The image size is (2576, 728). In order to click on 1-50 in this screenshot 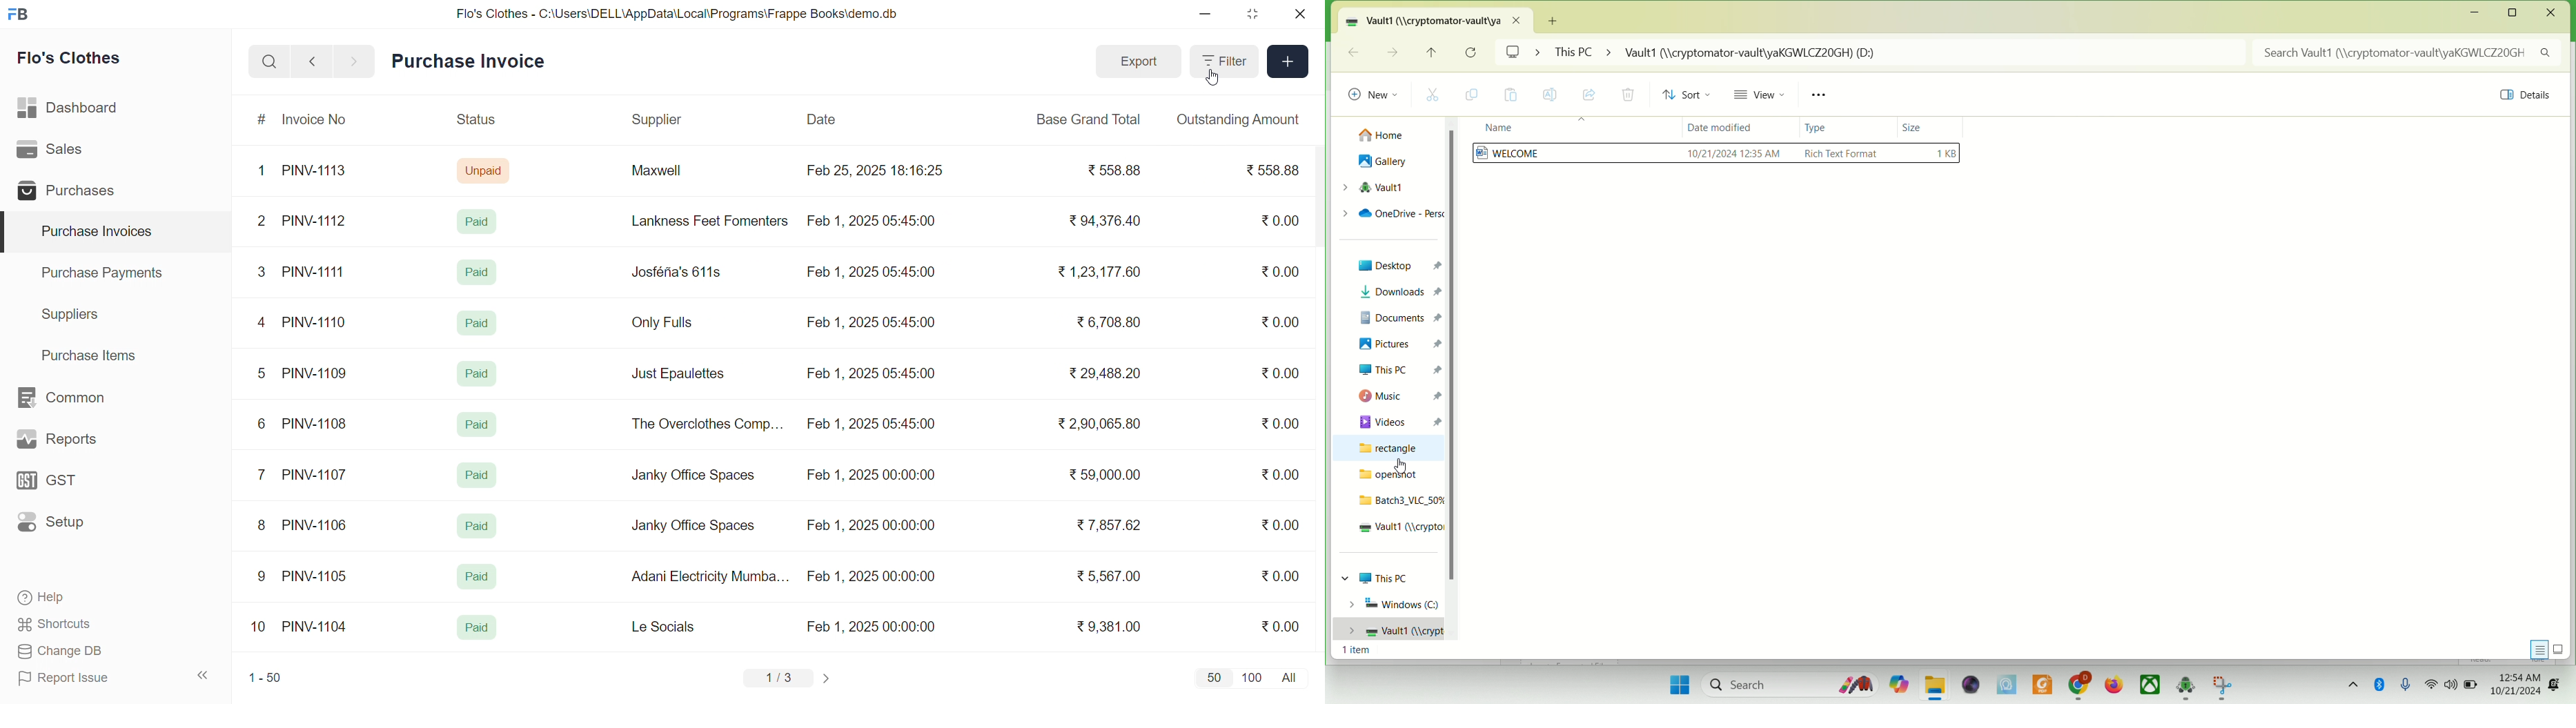, I will do `click(265, 679)`.